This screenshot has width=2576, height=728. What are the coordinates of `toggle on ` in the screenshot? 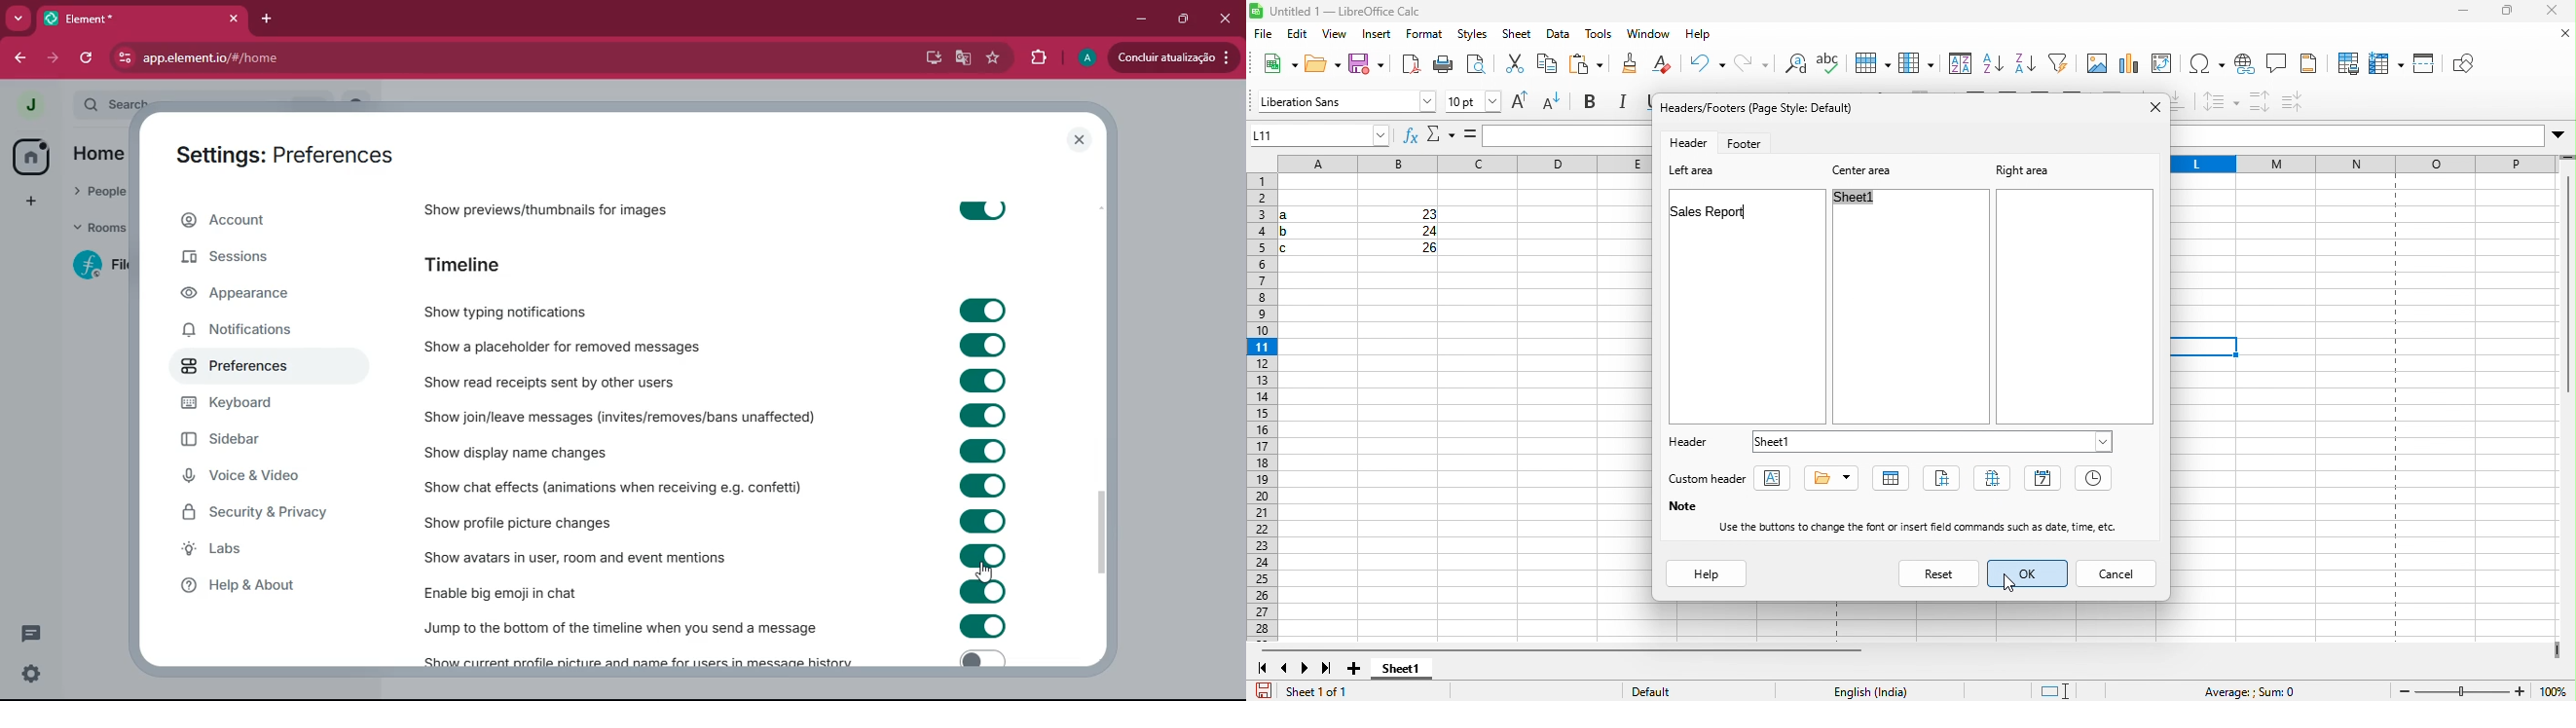 It's located at (983, 487).